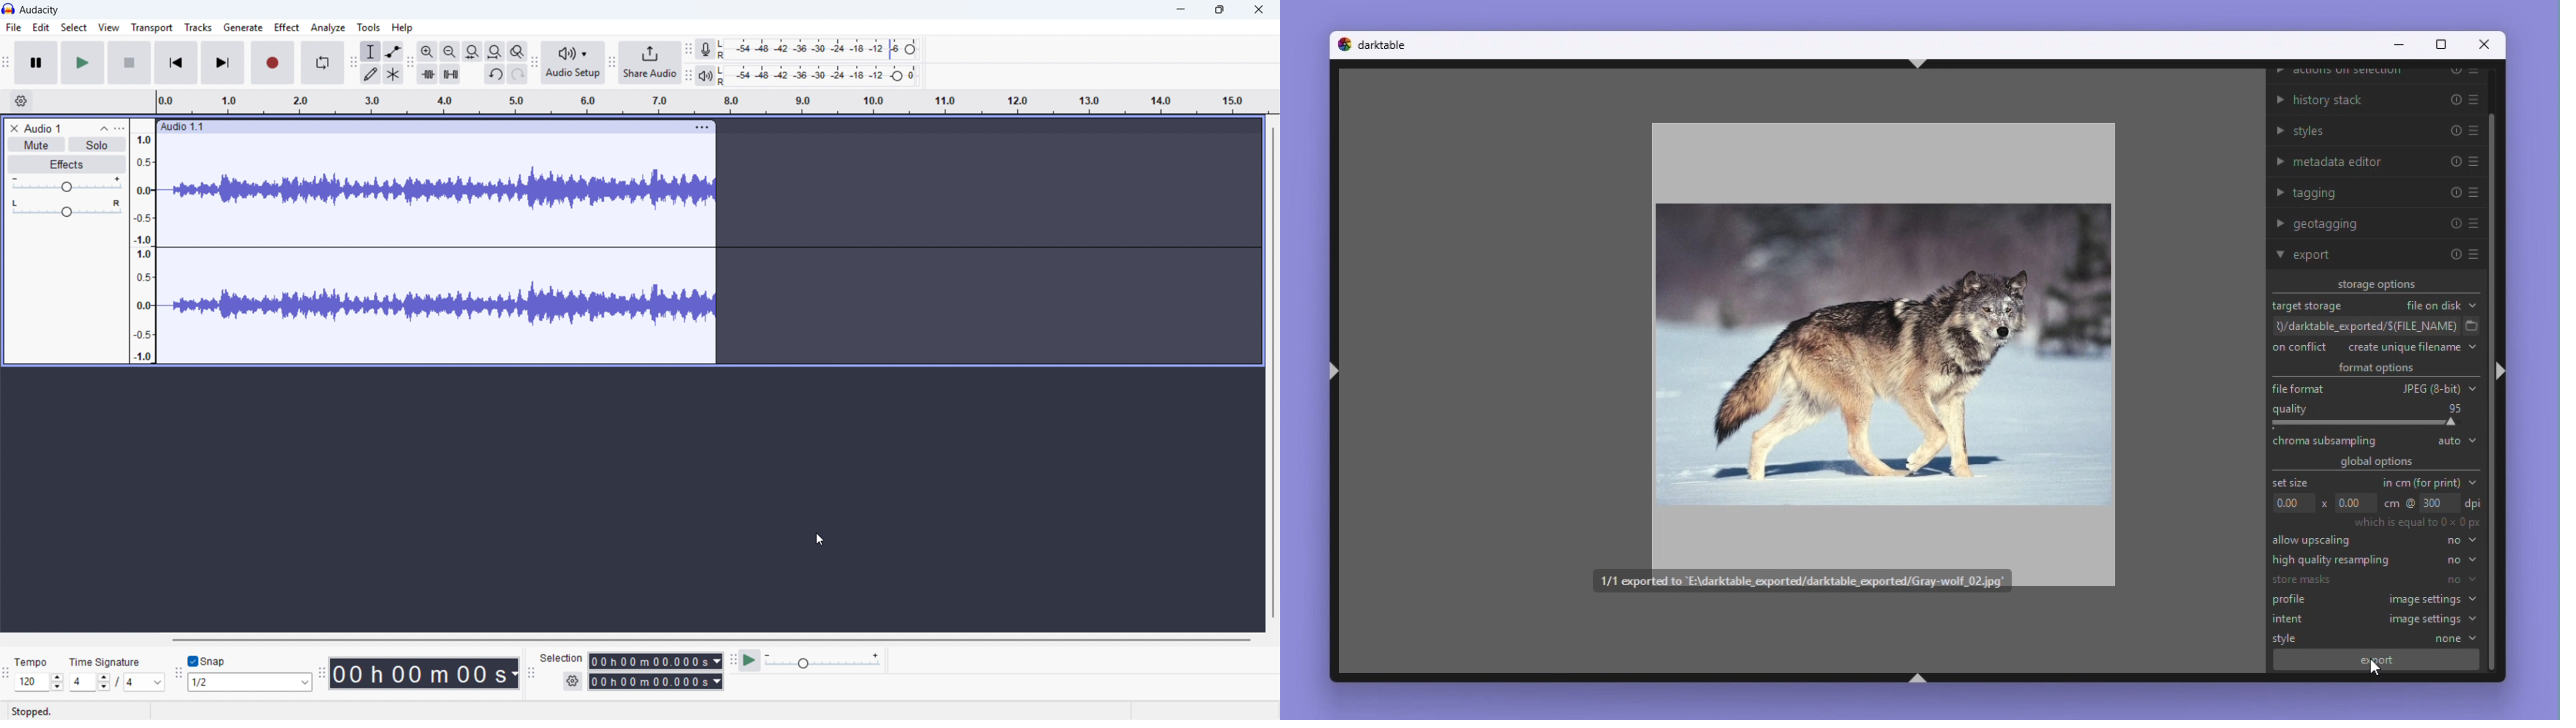  What do you see at coordinates (2378, 74) in the screenshot?
I see `Actions on selection` at bounding box center [2378, 74].